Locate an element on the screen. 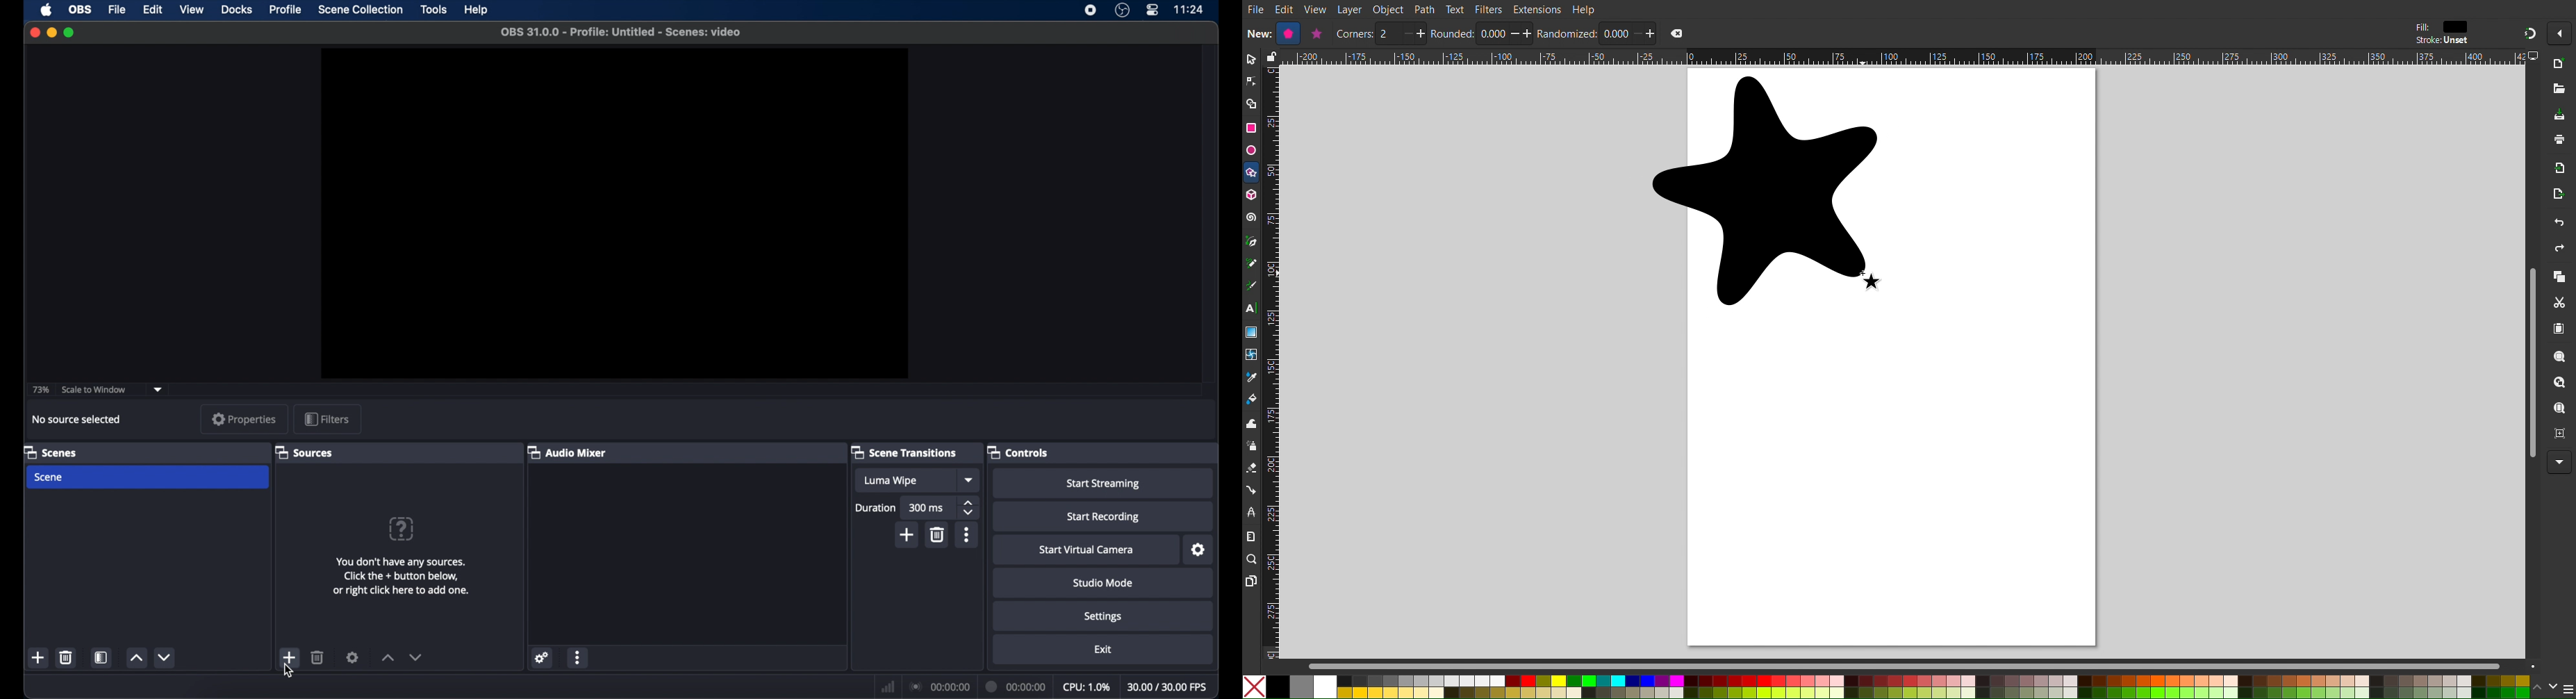  start virtual camera is located at coordinates (1086, 550).